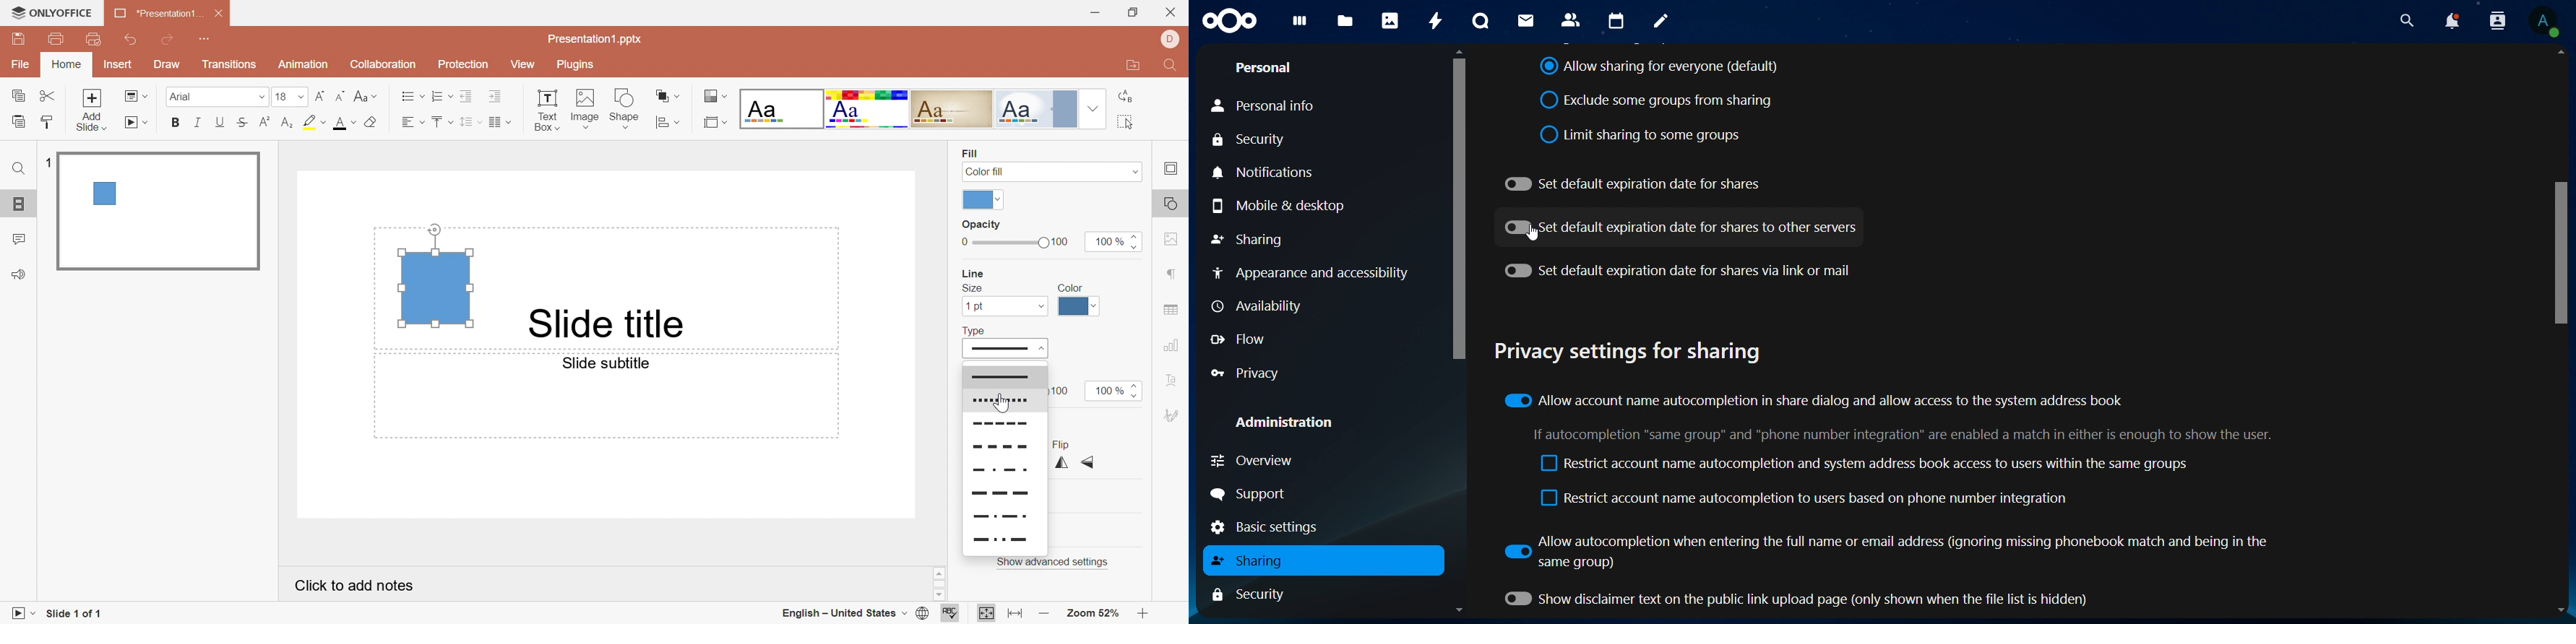 The image size is (2576, 644). What do you see at coordinates (987, 613) in the screenshot?
I see `Fit to slide` at bounding box center [987, 613].